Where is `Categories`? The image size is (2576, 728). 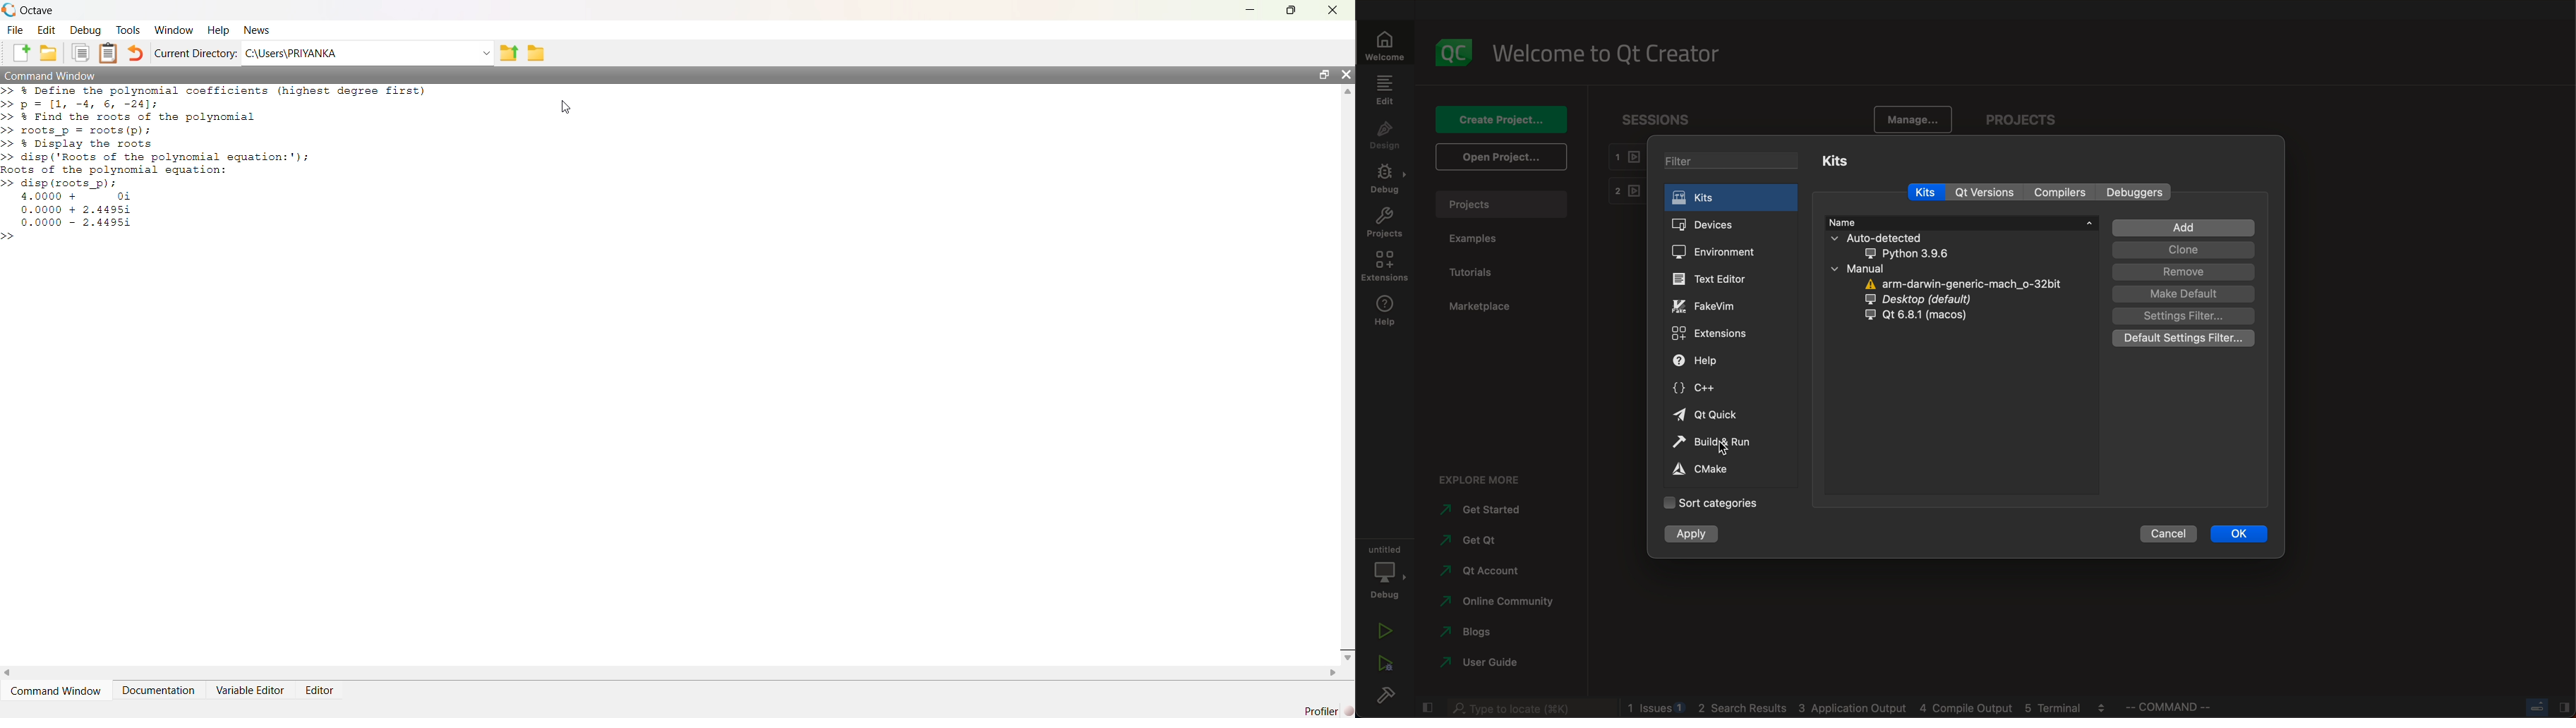
Categories is located at coordinates (1718, 502).